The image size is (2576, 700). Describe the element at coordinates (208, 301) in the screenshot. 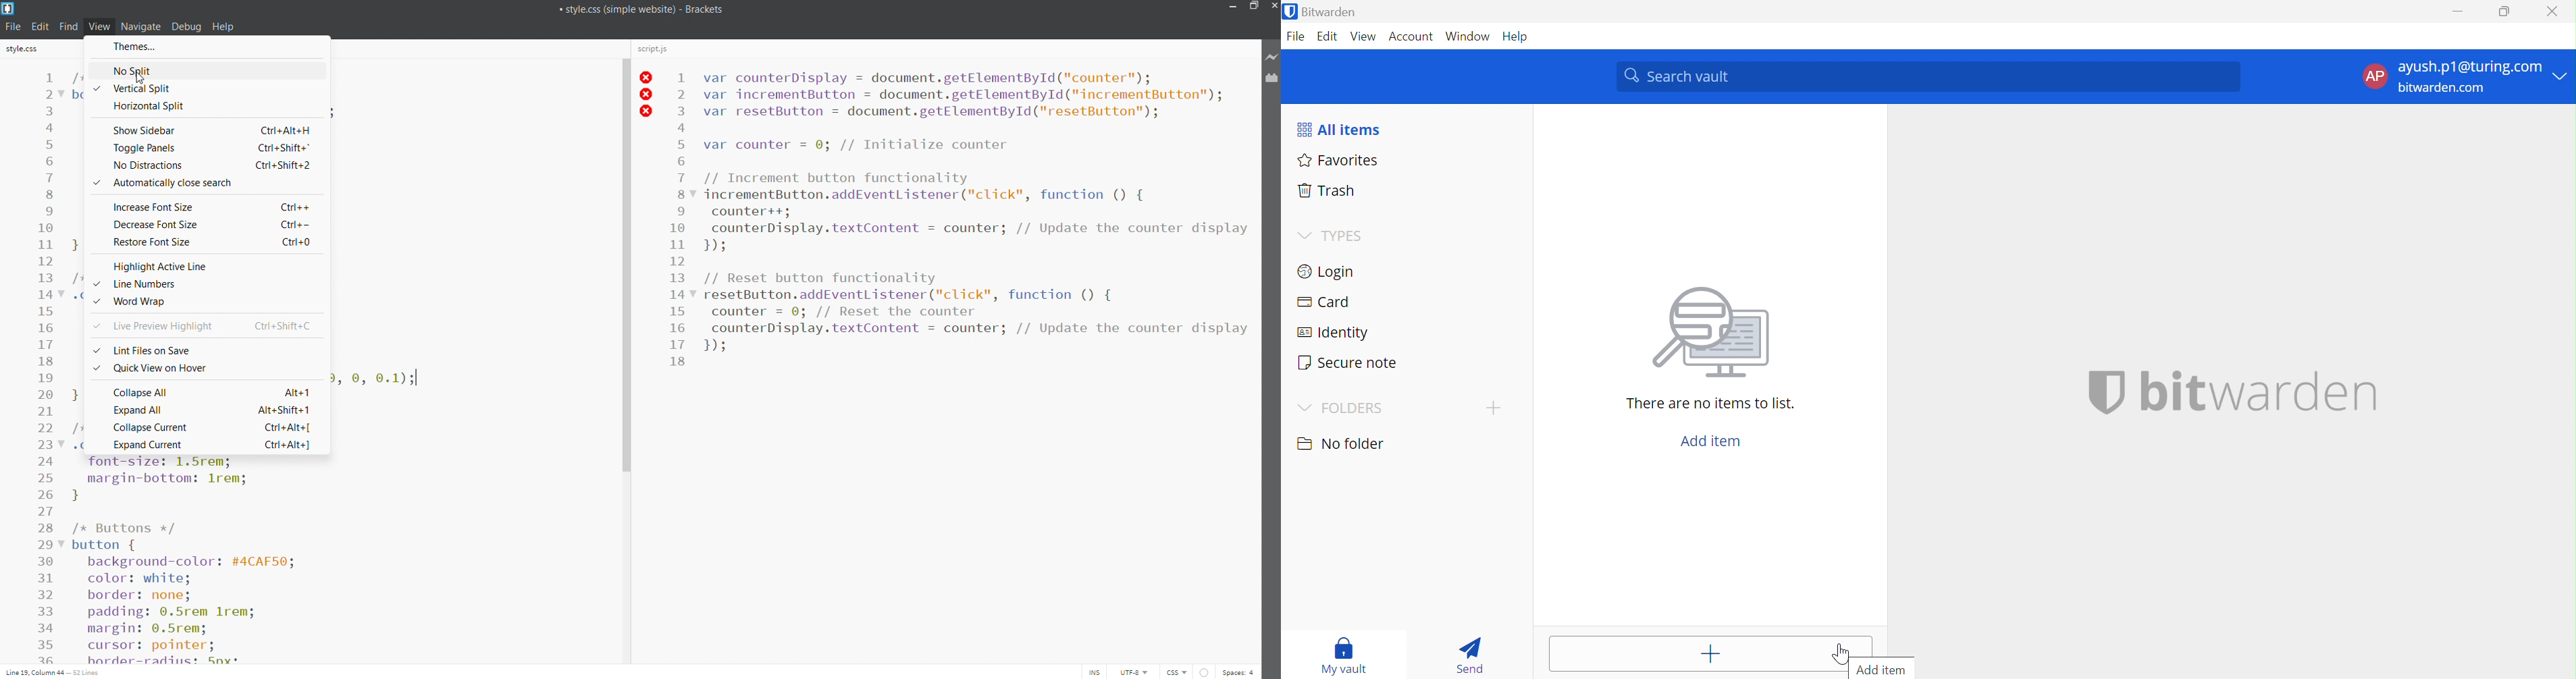

I see `word wrap` at that location.